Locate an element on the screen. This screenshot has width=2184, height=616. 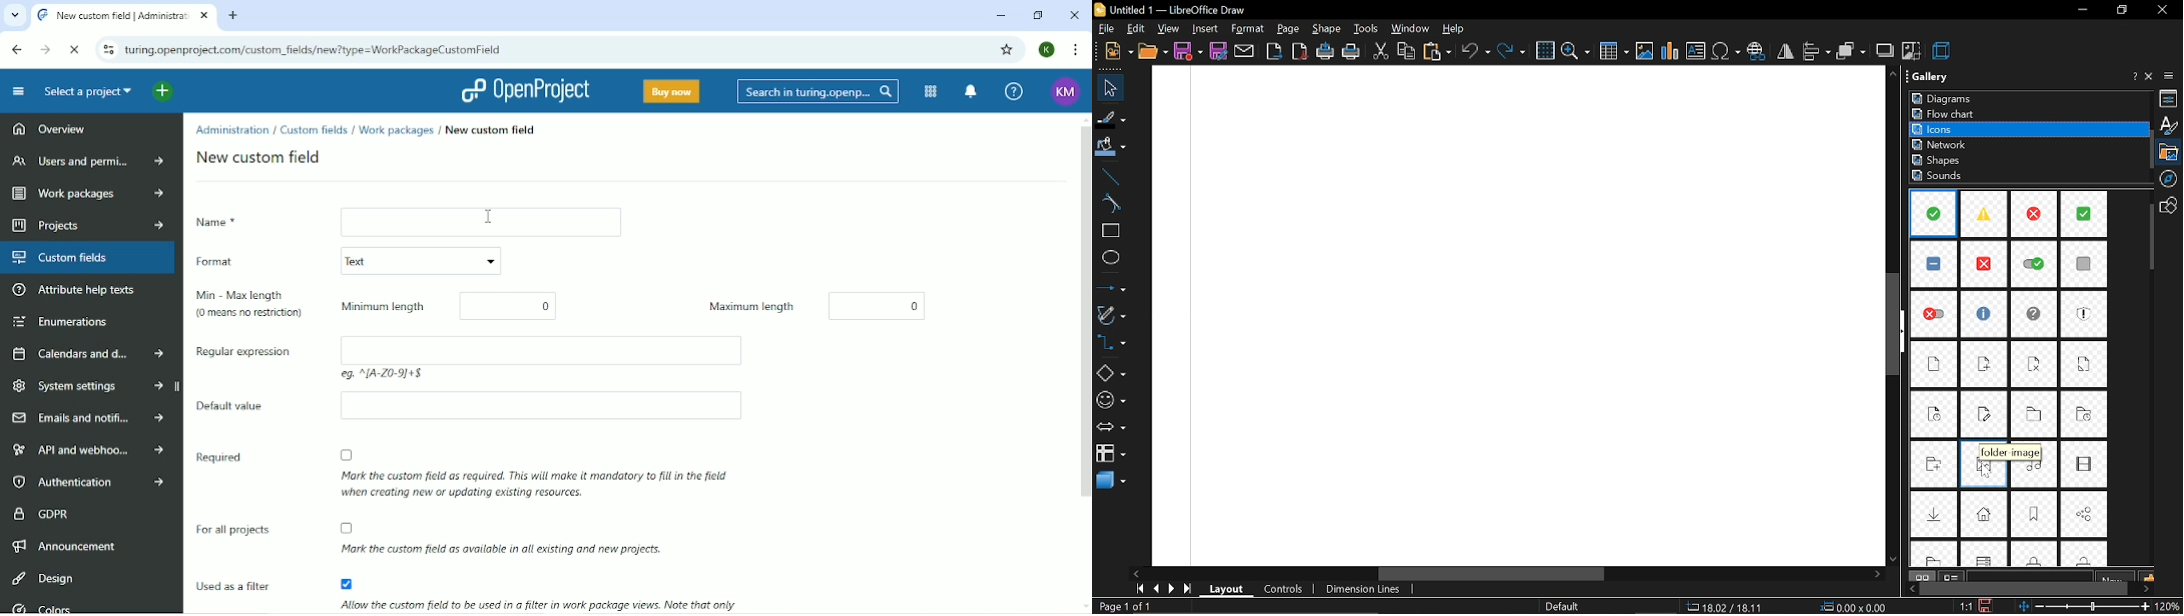
Items in icons is located at coordinates (2011, 379).